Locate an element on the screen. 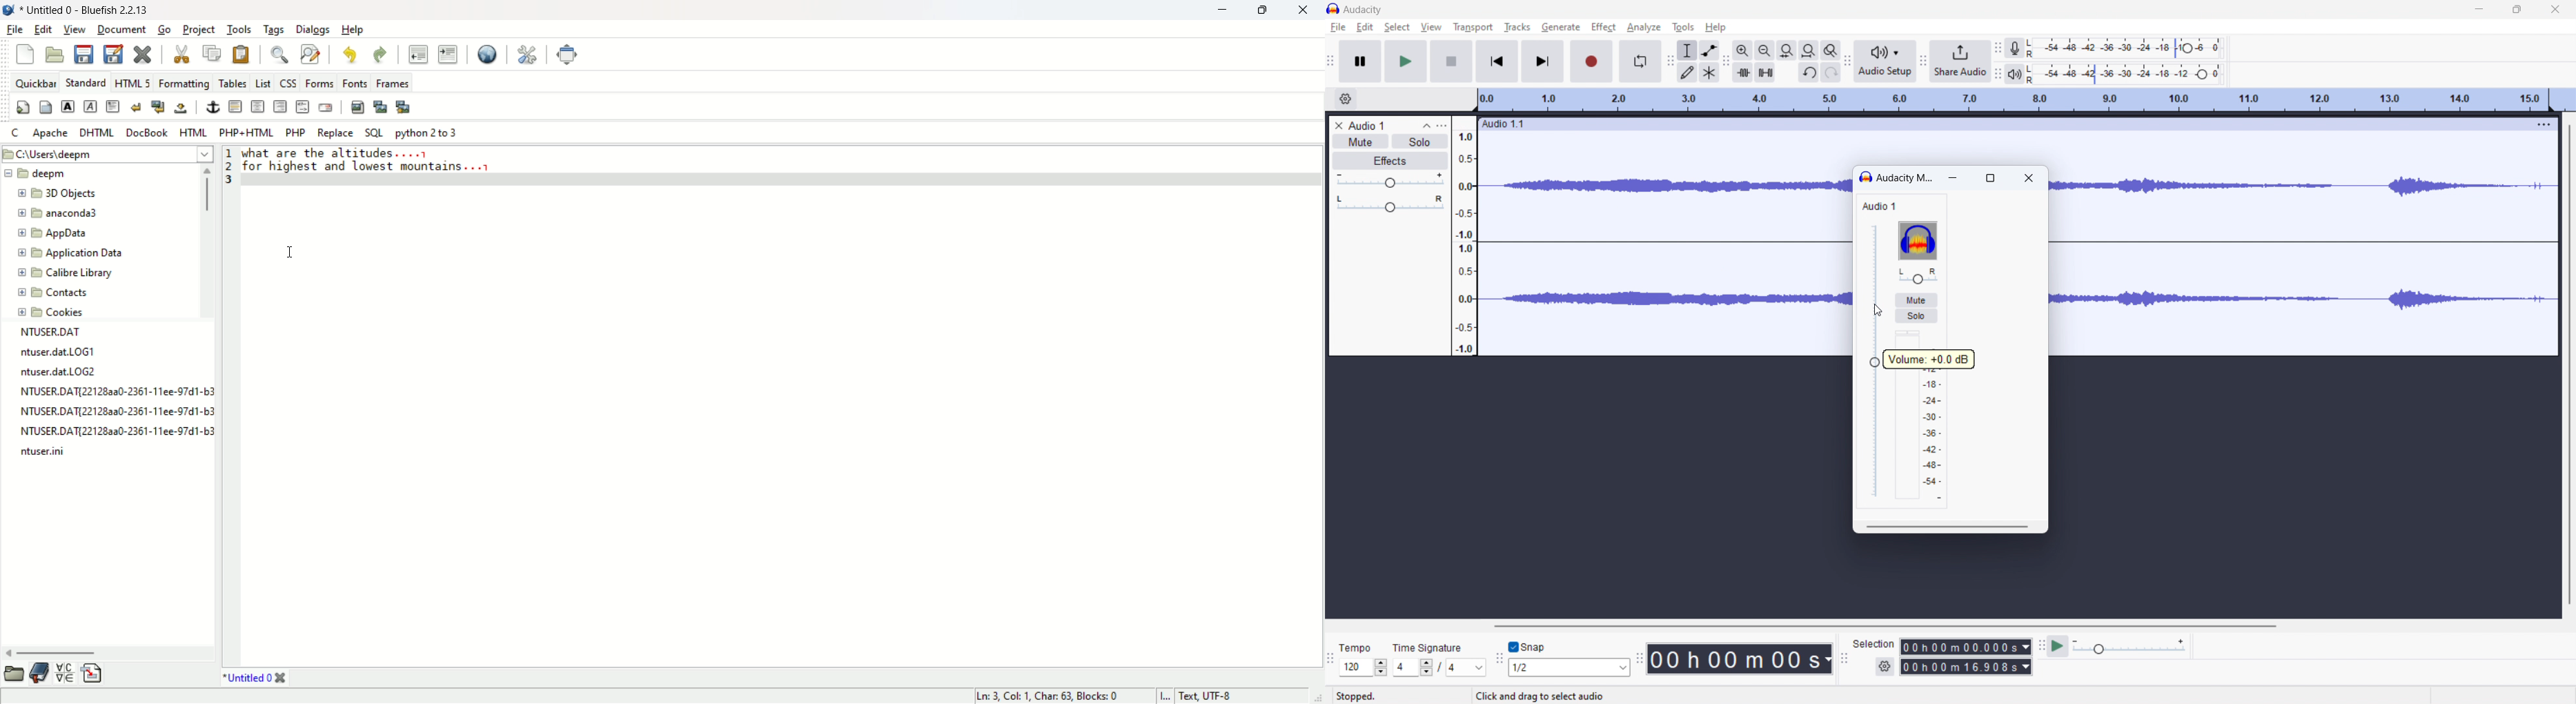 The height and width of the screenshot is (728, 2576). waveform is located at coordinates (1663, 183).